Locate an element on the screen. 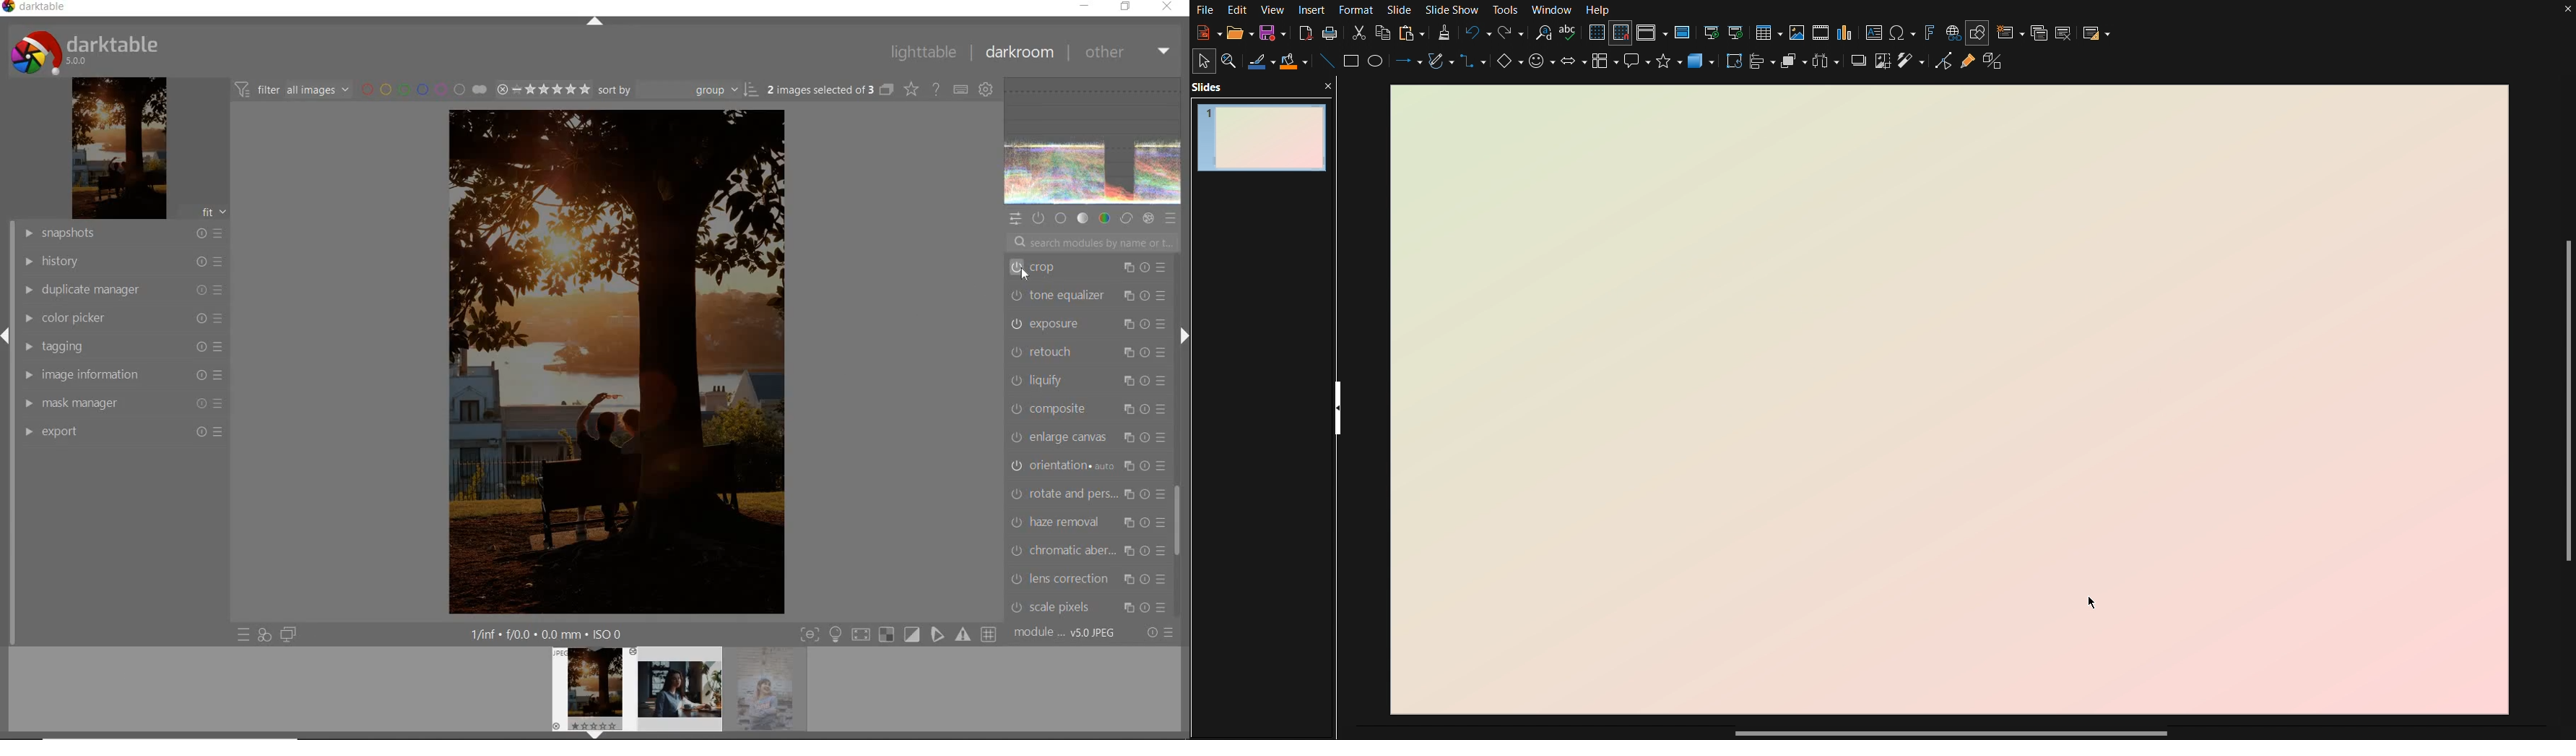 The image size is (2576, 756). expand/collapse is located at coordinates (1183, 336).